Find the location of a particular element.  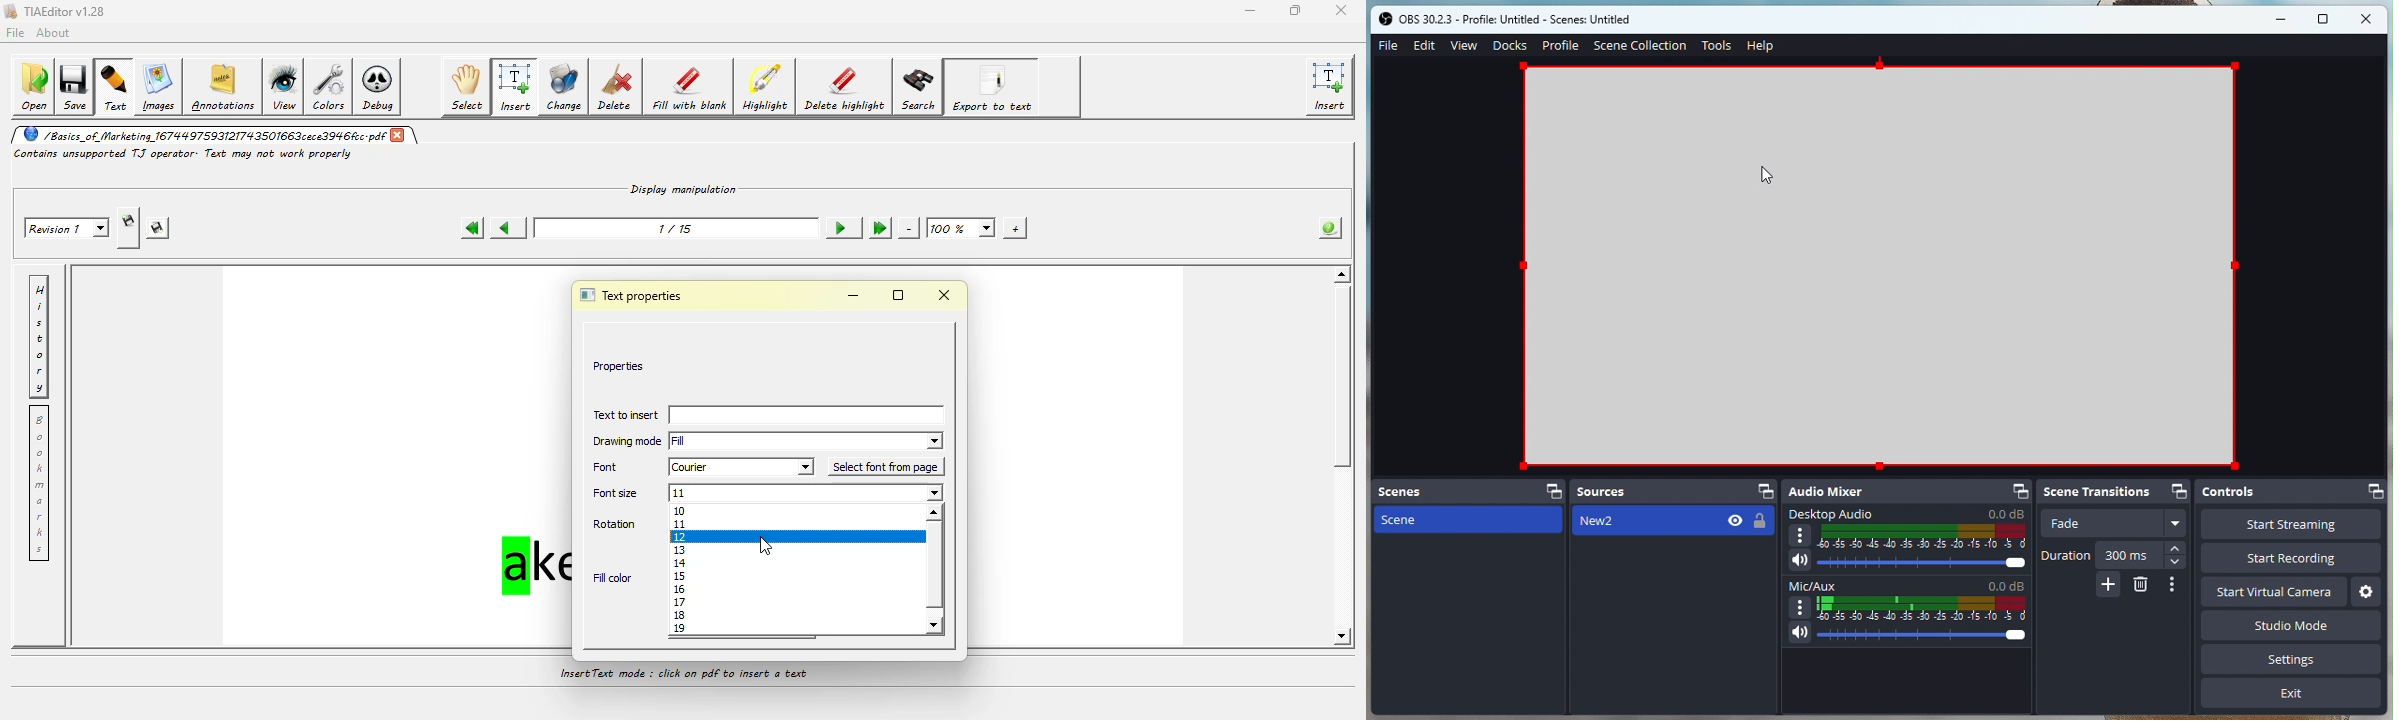

Start recording is located at coordinates (2297, 560).